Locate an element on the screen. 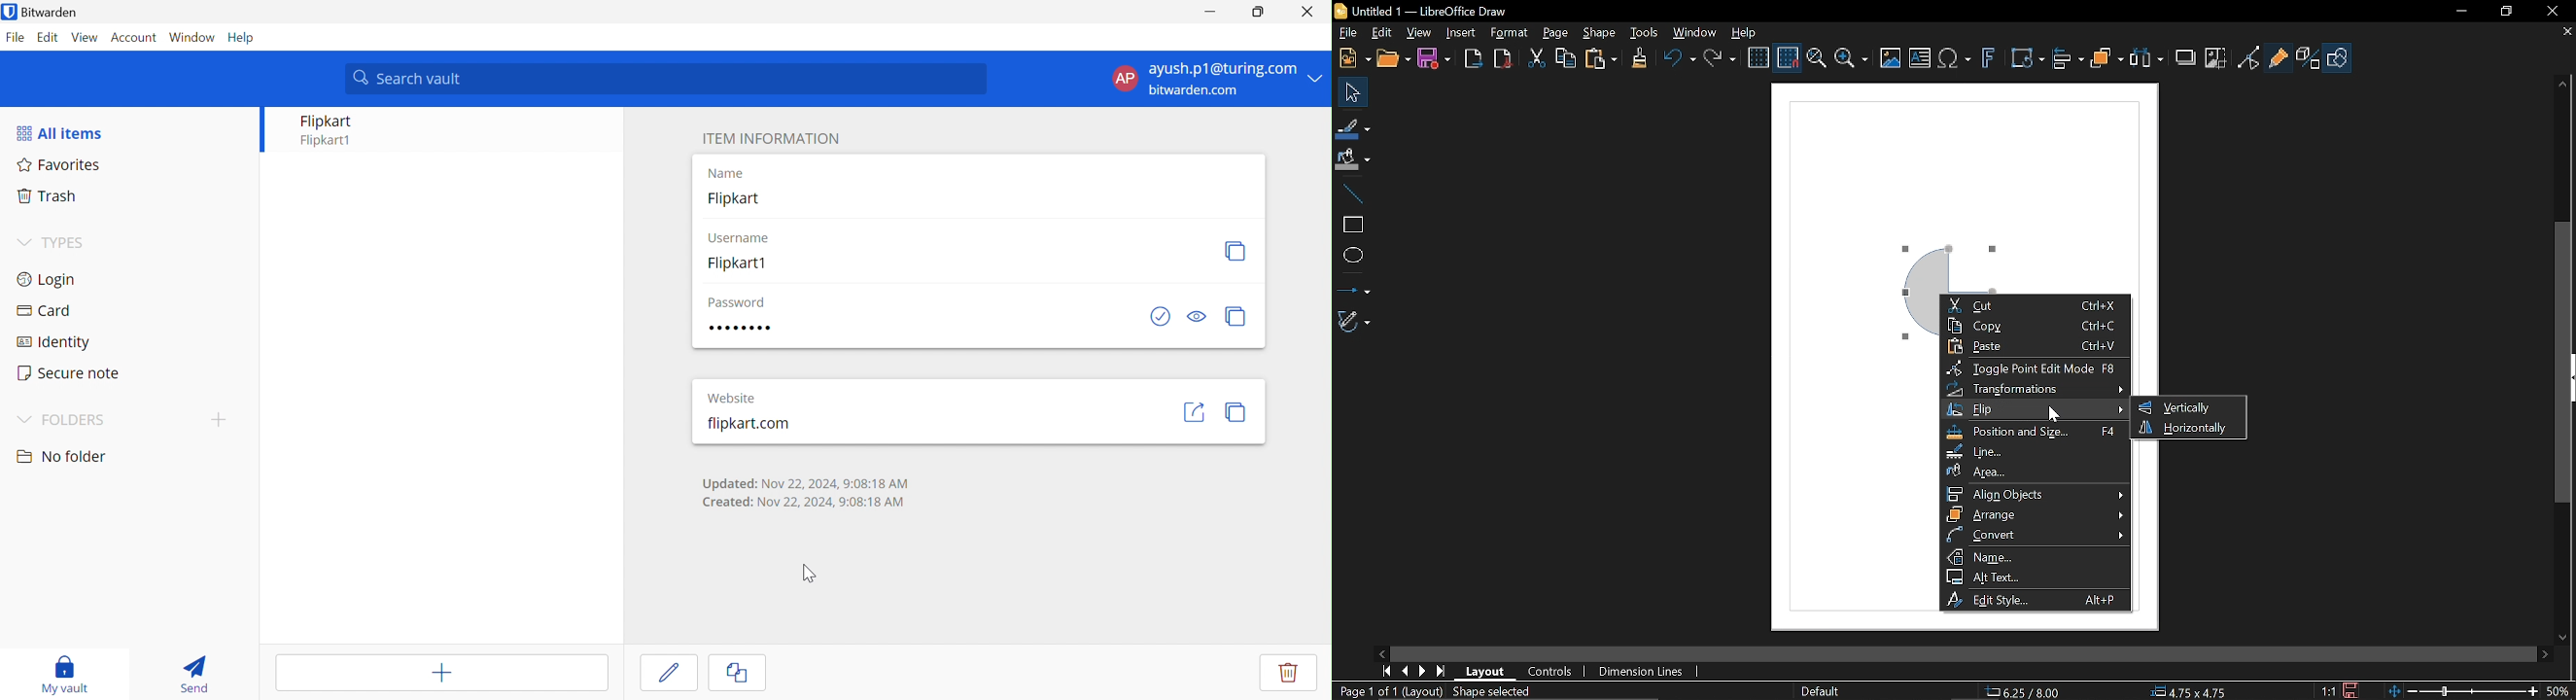 The height and width of the screenshot is (700, 2576). insert image is located at coordinates (1894, 57).